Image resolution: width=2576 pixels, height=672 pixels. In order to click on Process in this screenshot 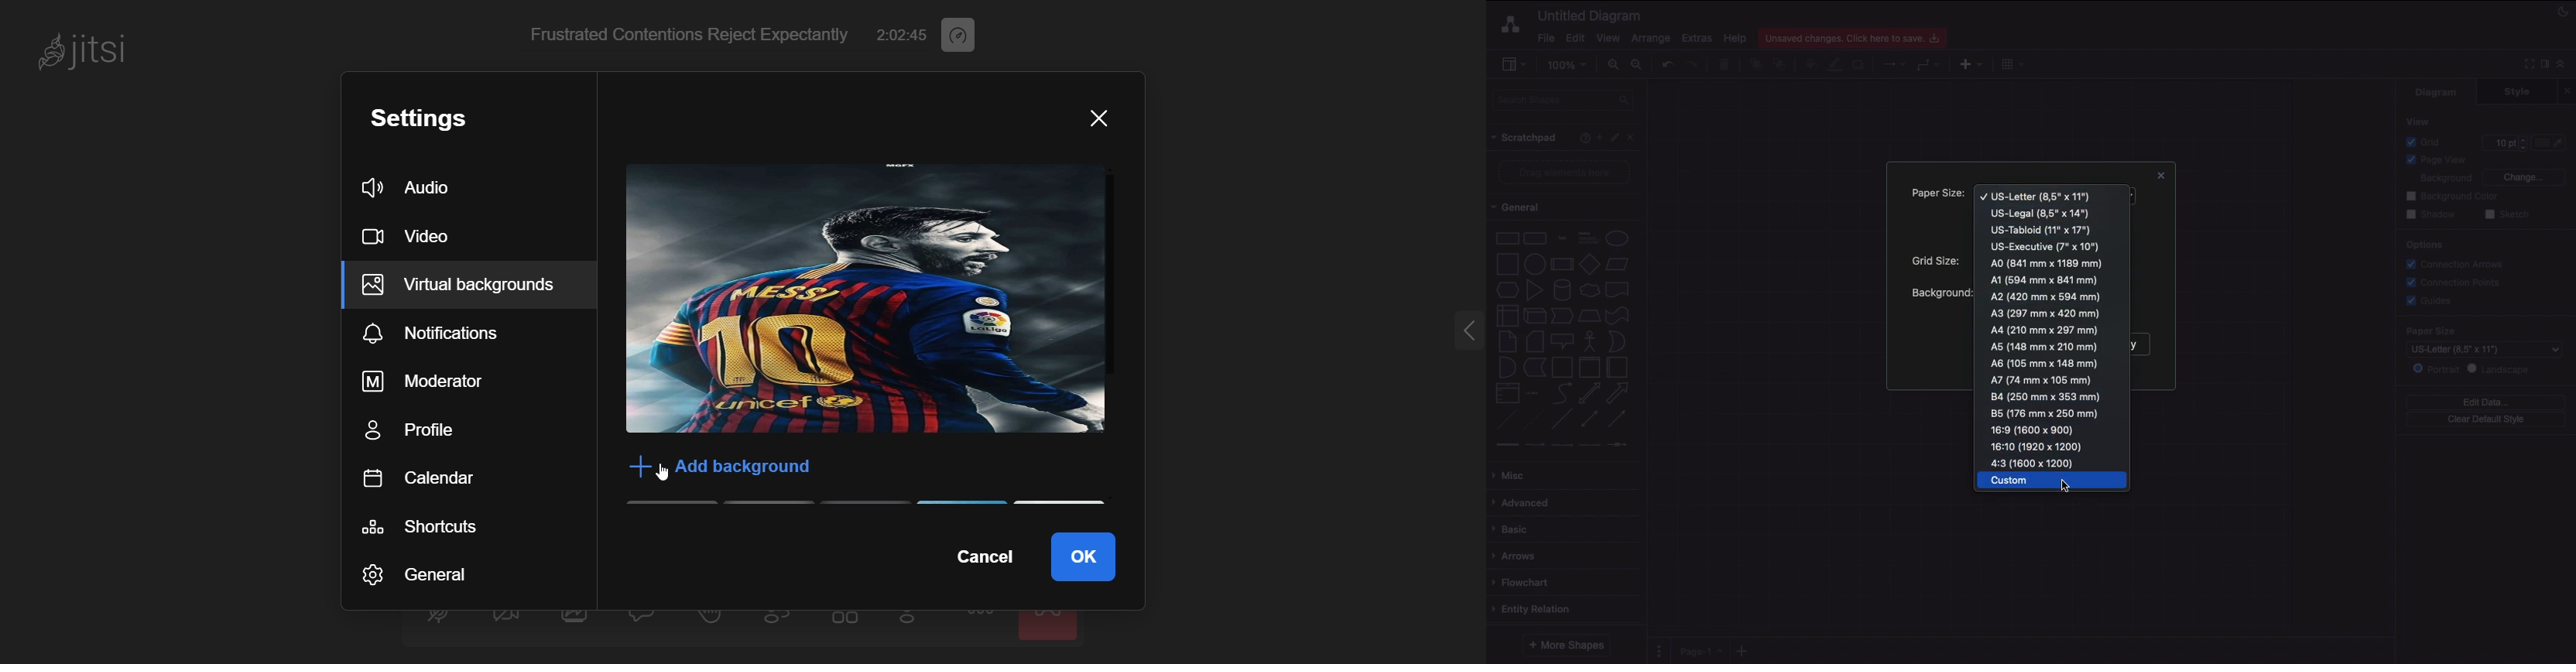, I will do `click(1560, 265)`.